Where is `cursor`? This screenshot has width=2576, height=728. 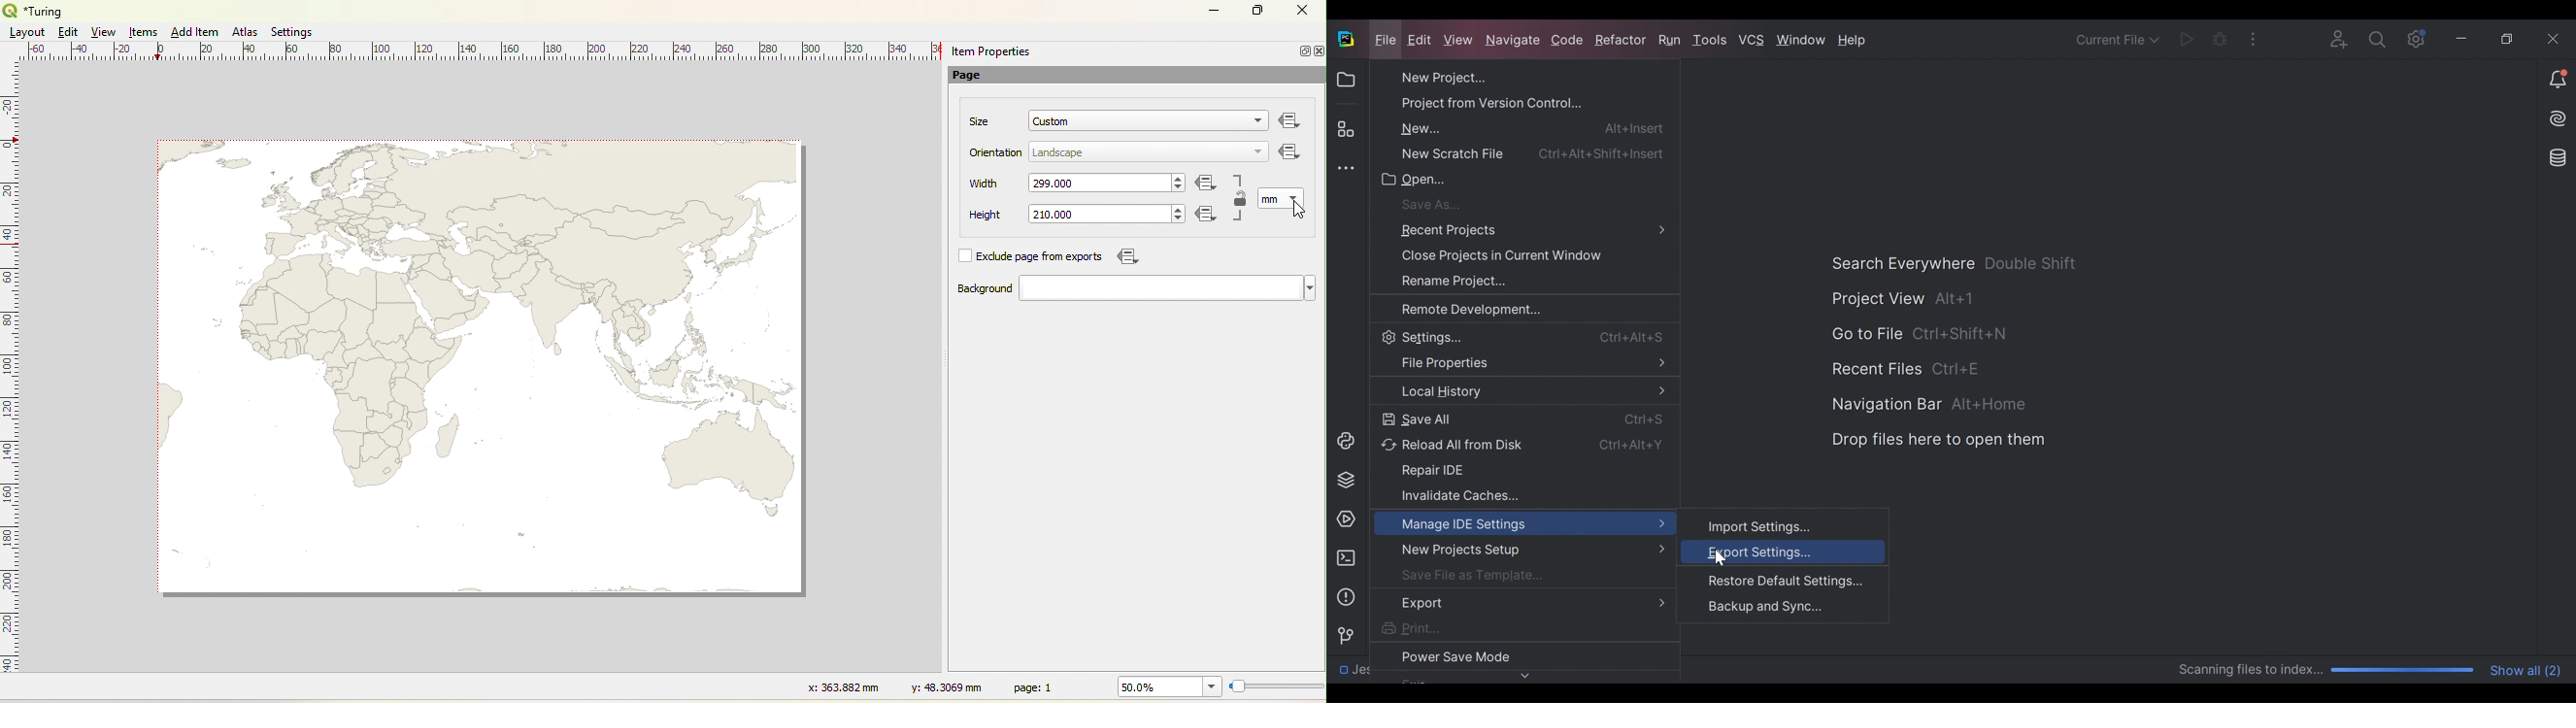
cursor is located at coordinates (1304, 208).